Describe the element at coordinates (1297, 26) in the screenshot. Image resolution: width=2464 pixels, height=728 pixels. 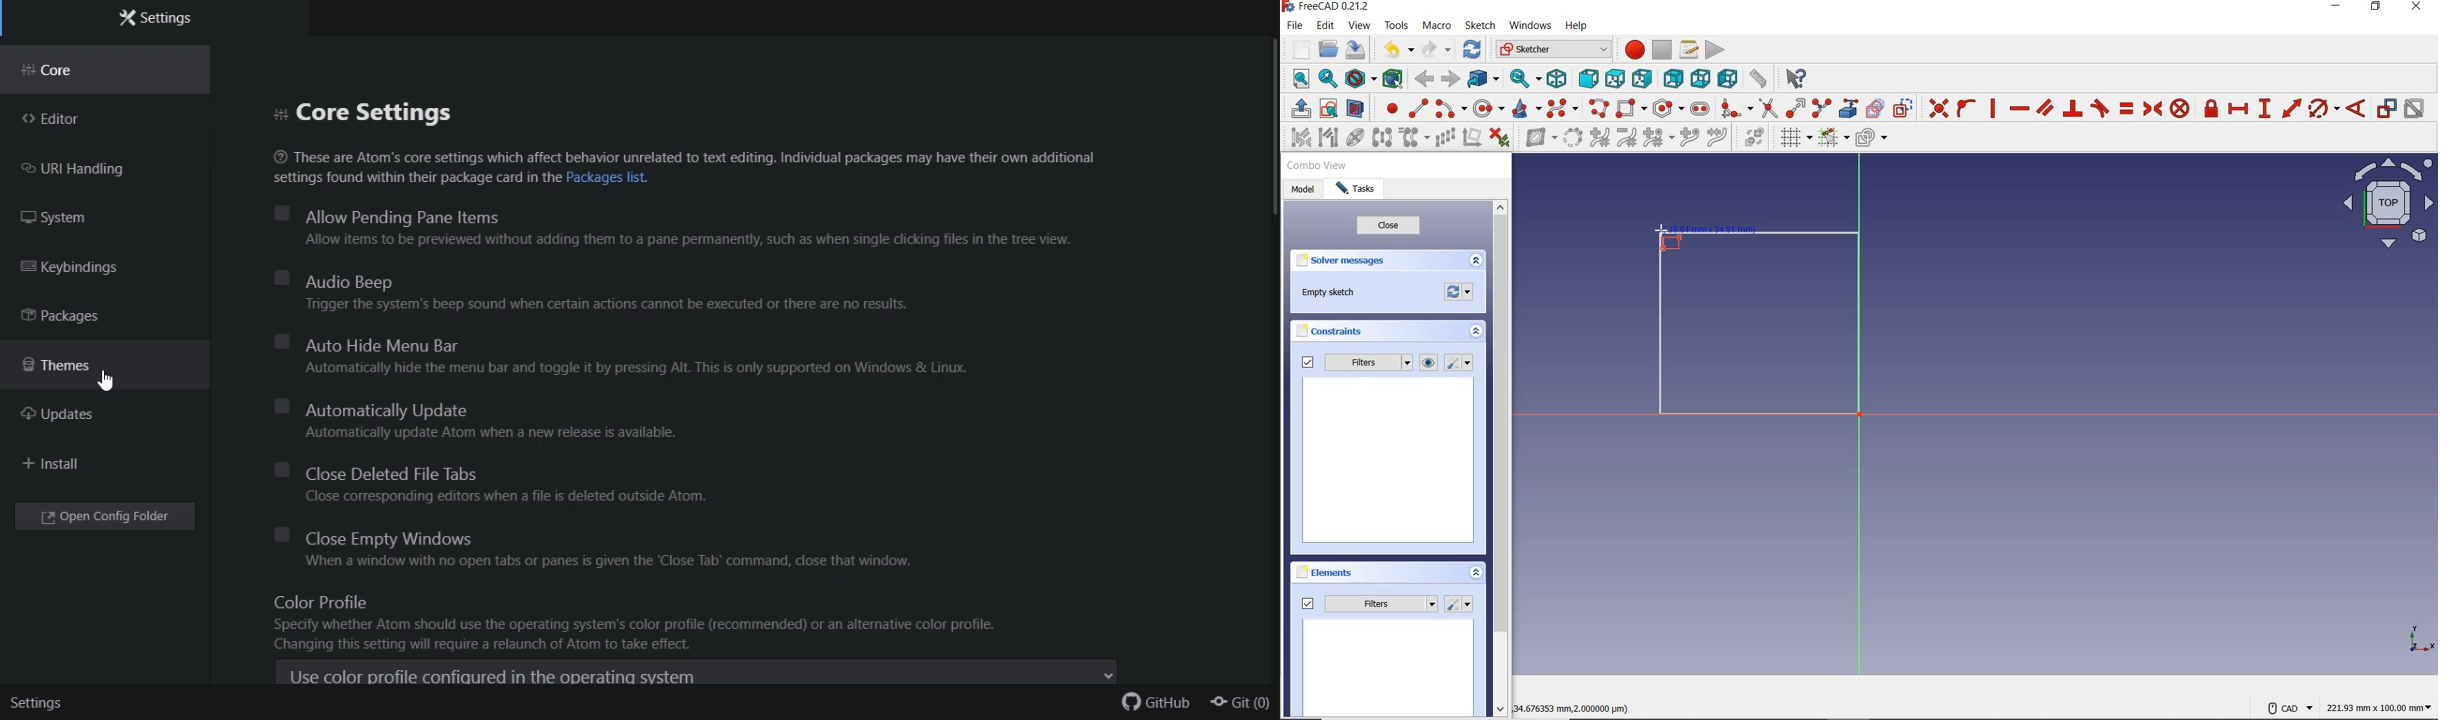
I see `file` at that location.